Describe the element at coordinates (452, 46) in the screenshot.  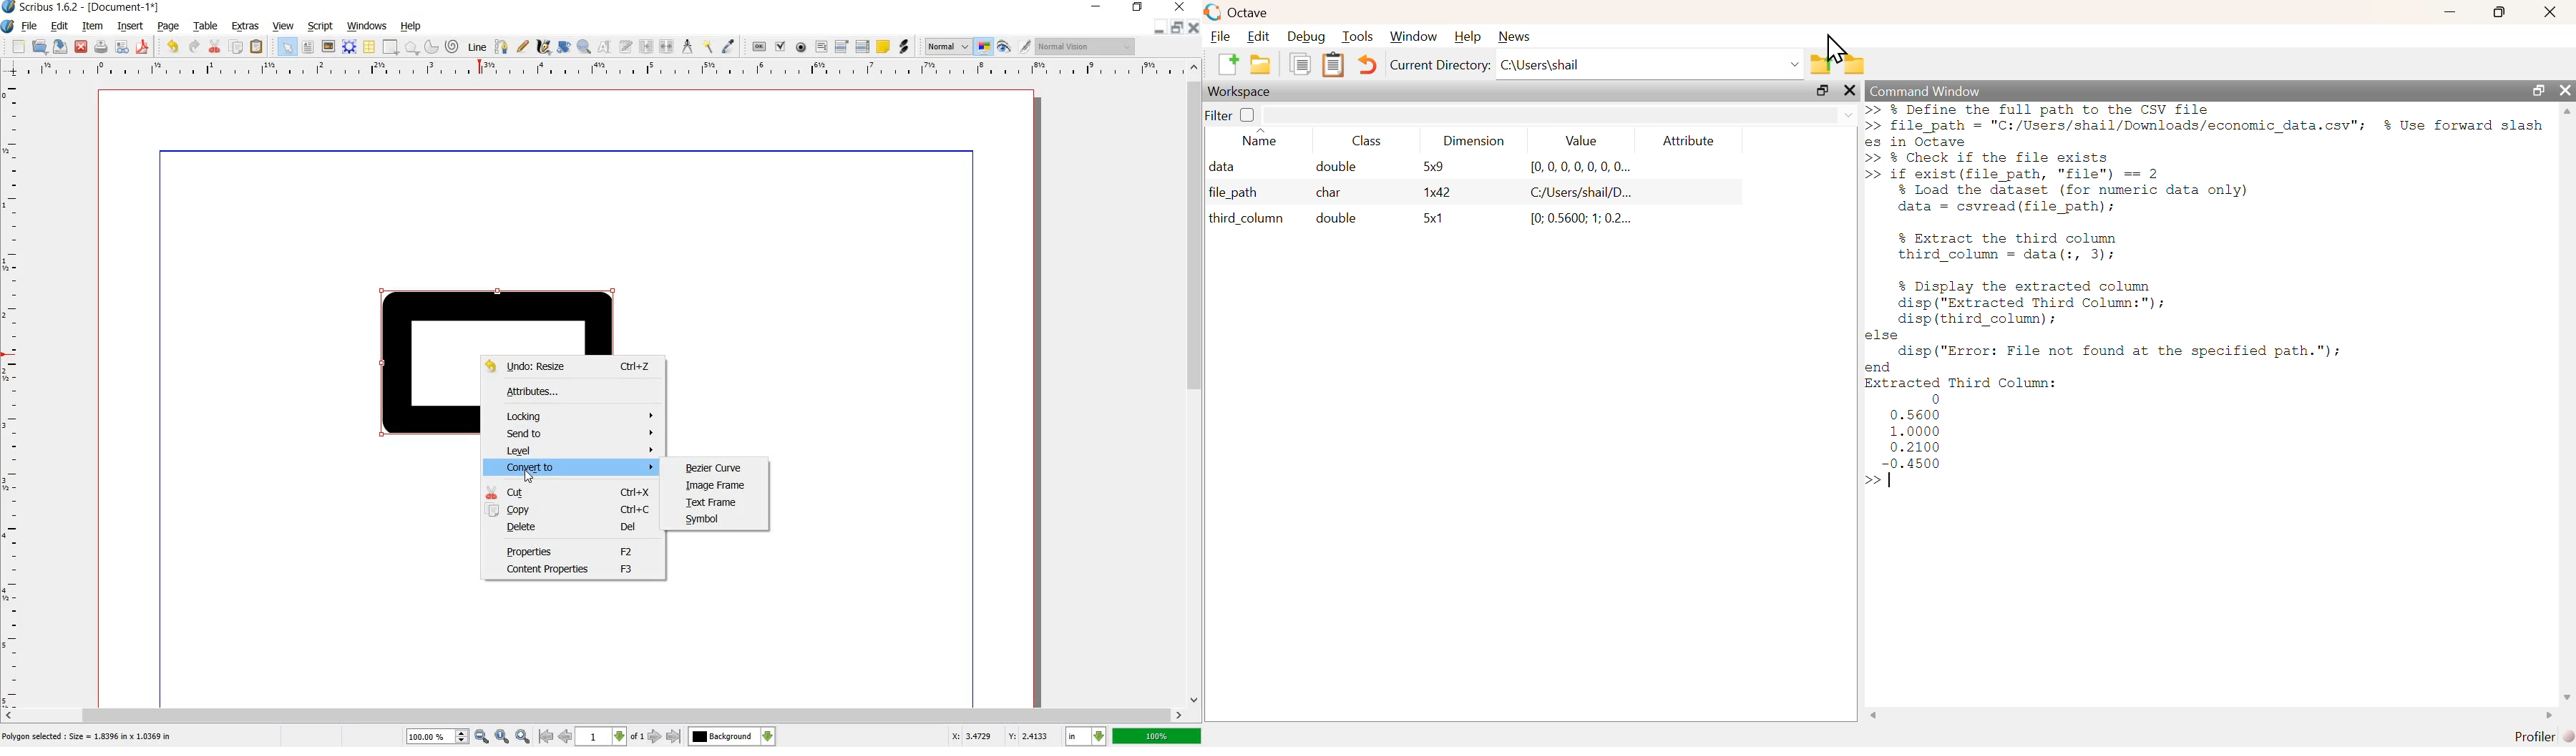
I see `spiral` at that location.